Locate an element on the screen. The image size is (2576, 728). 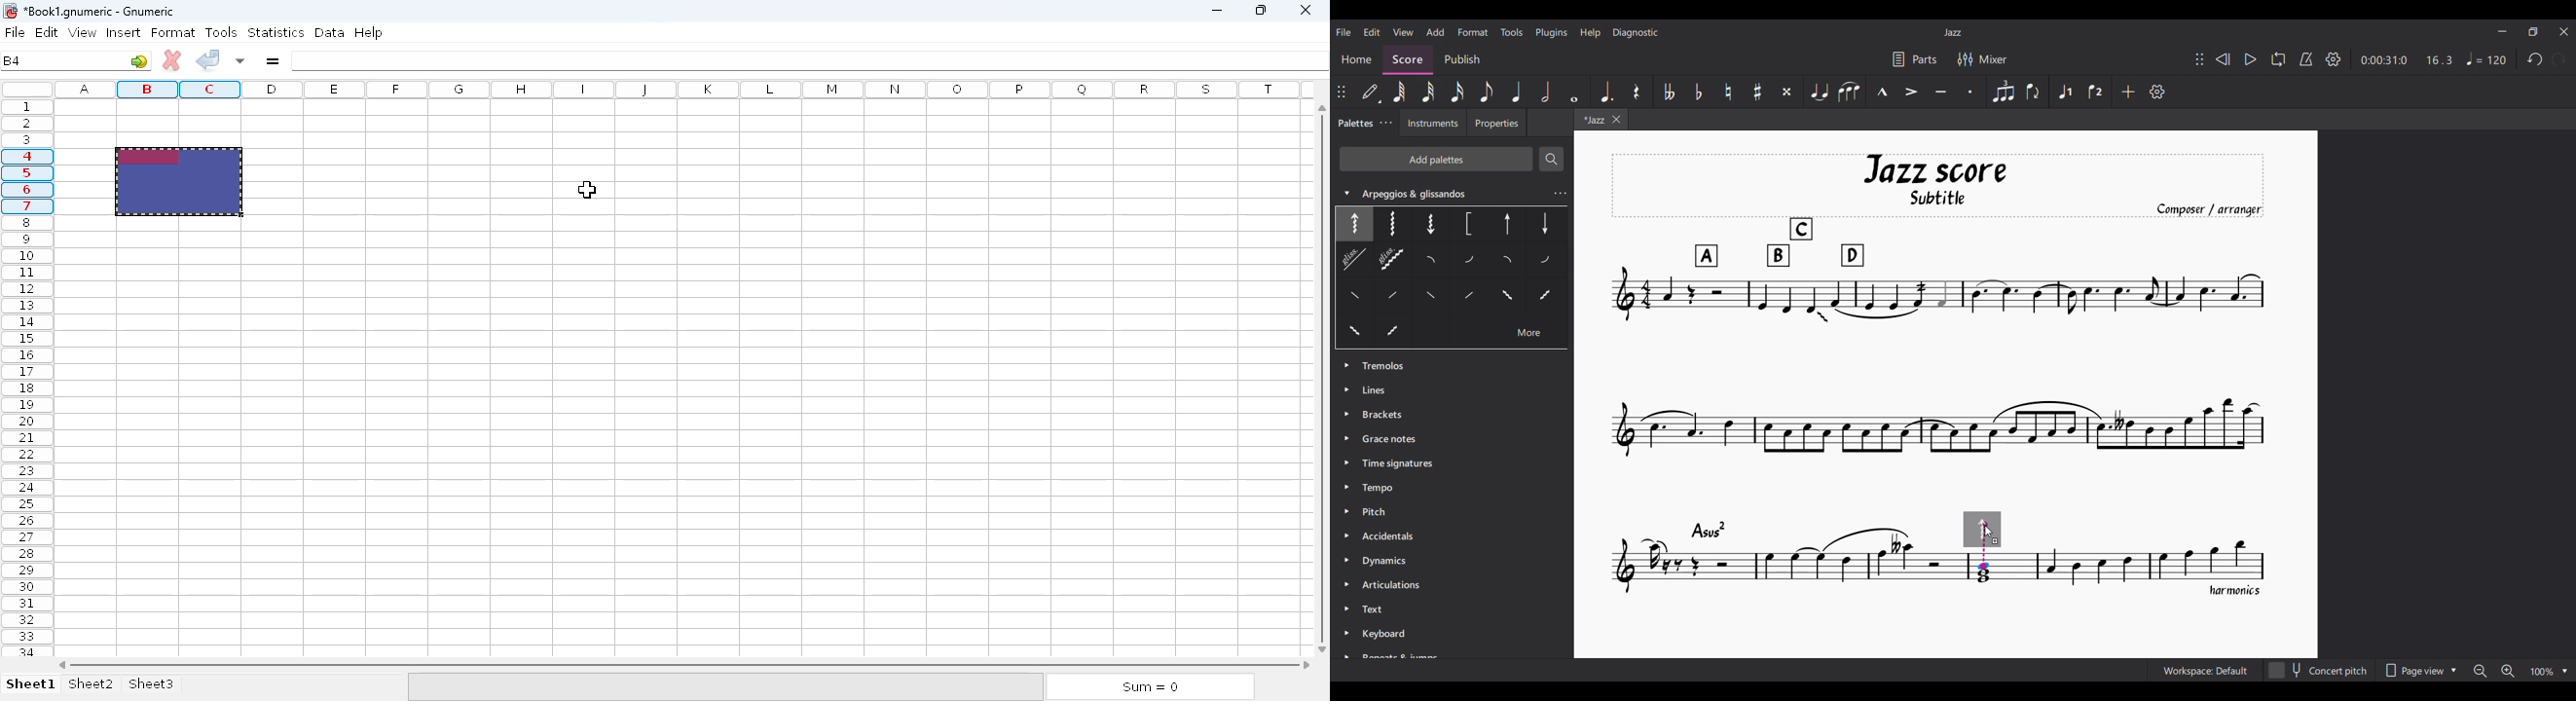
Indicates addition is located at coordinates (1995, 541).